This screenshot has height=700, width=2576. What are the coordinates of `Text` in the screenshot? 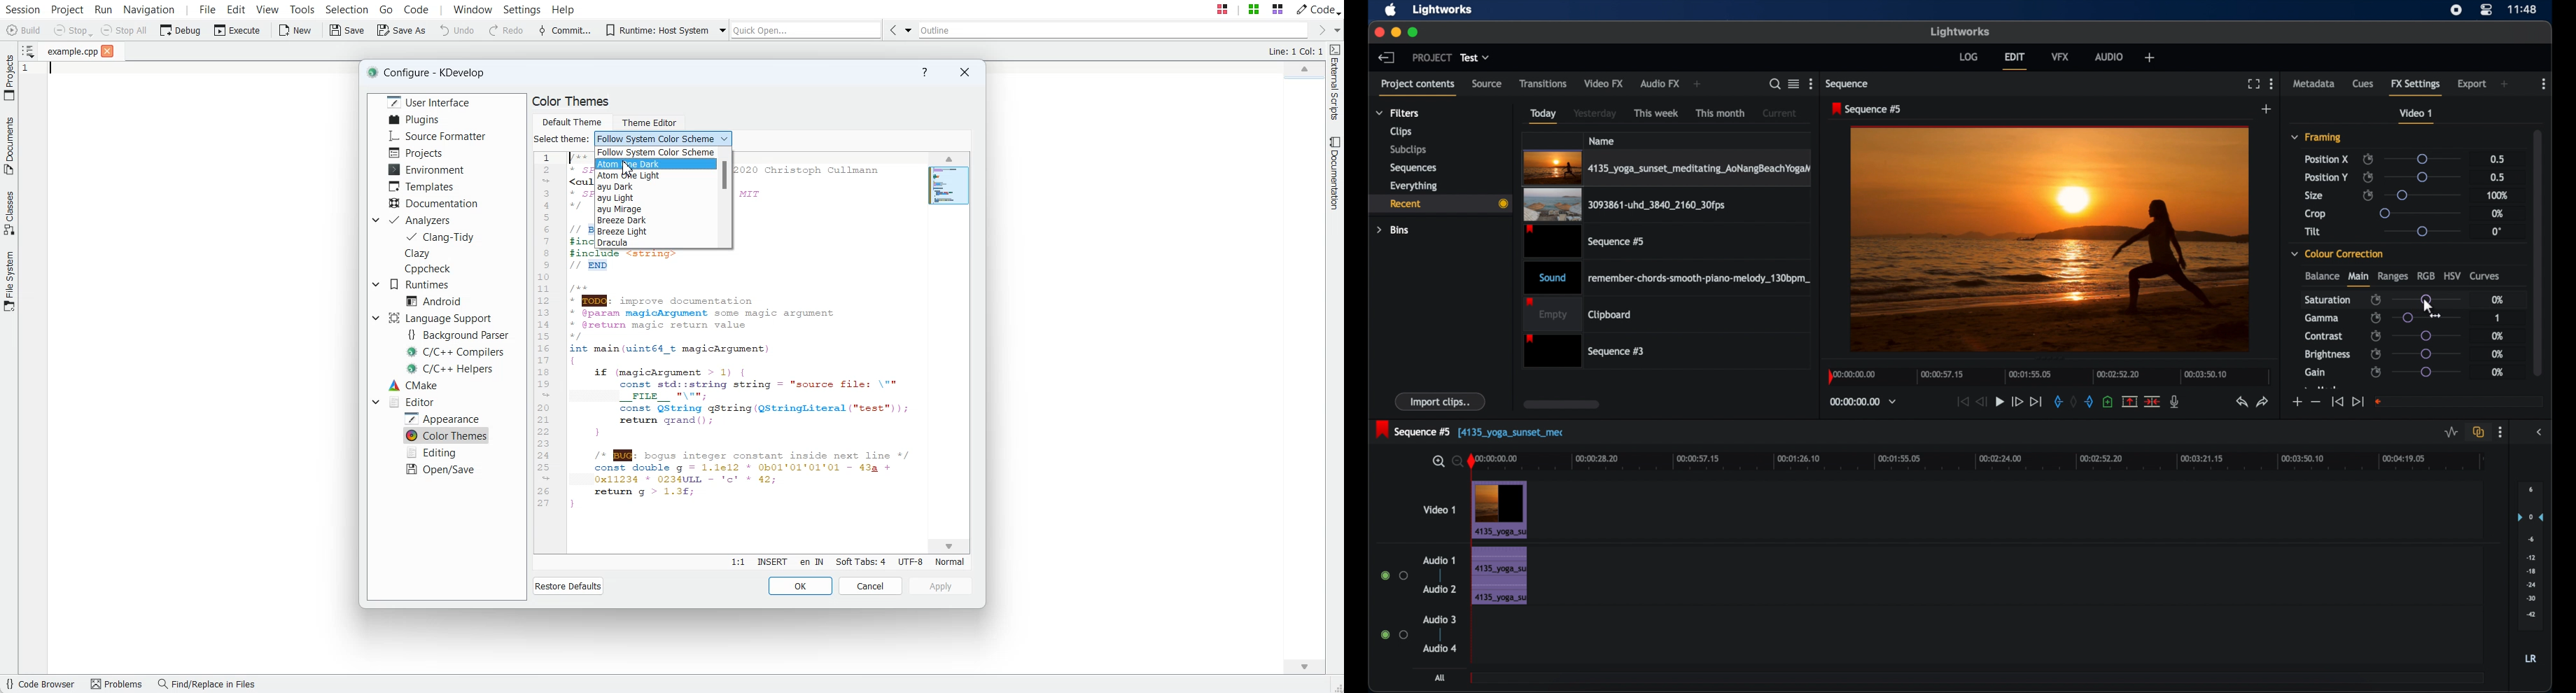 It's located at (432, 73).